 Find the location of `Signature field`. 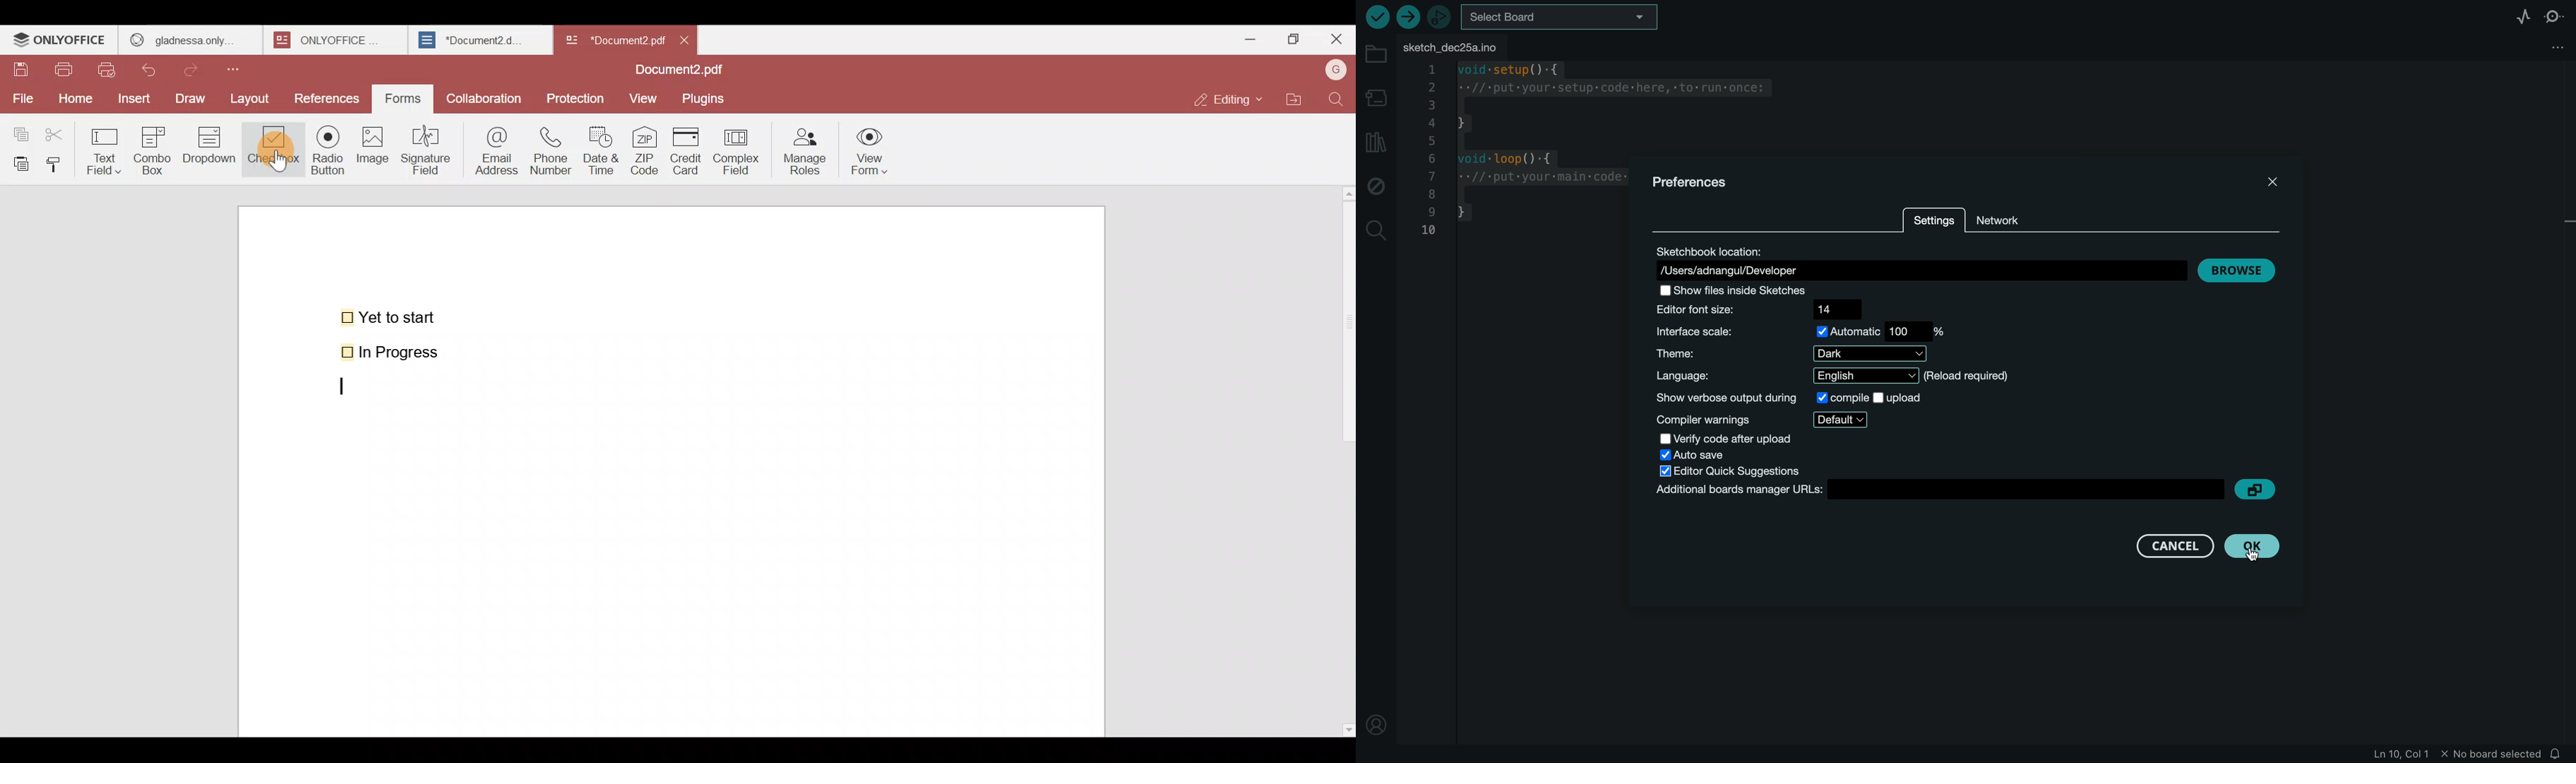

Signature field is located at coordinates (430, 148).